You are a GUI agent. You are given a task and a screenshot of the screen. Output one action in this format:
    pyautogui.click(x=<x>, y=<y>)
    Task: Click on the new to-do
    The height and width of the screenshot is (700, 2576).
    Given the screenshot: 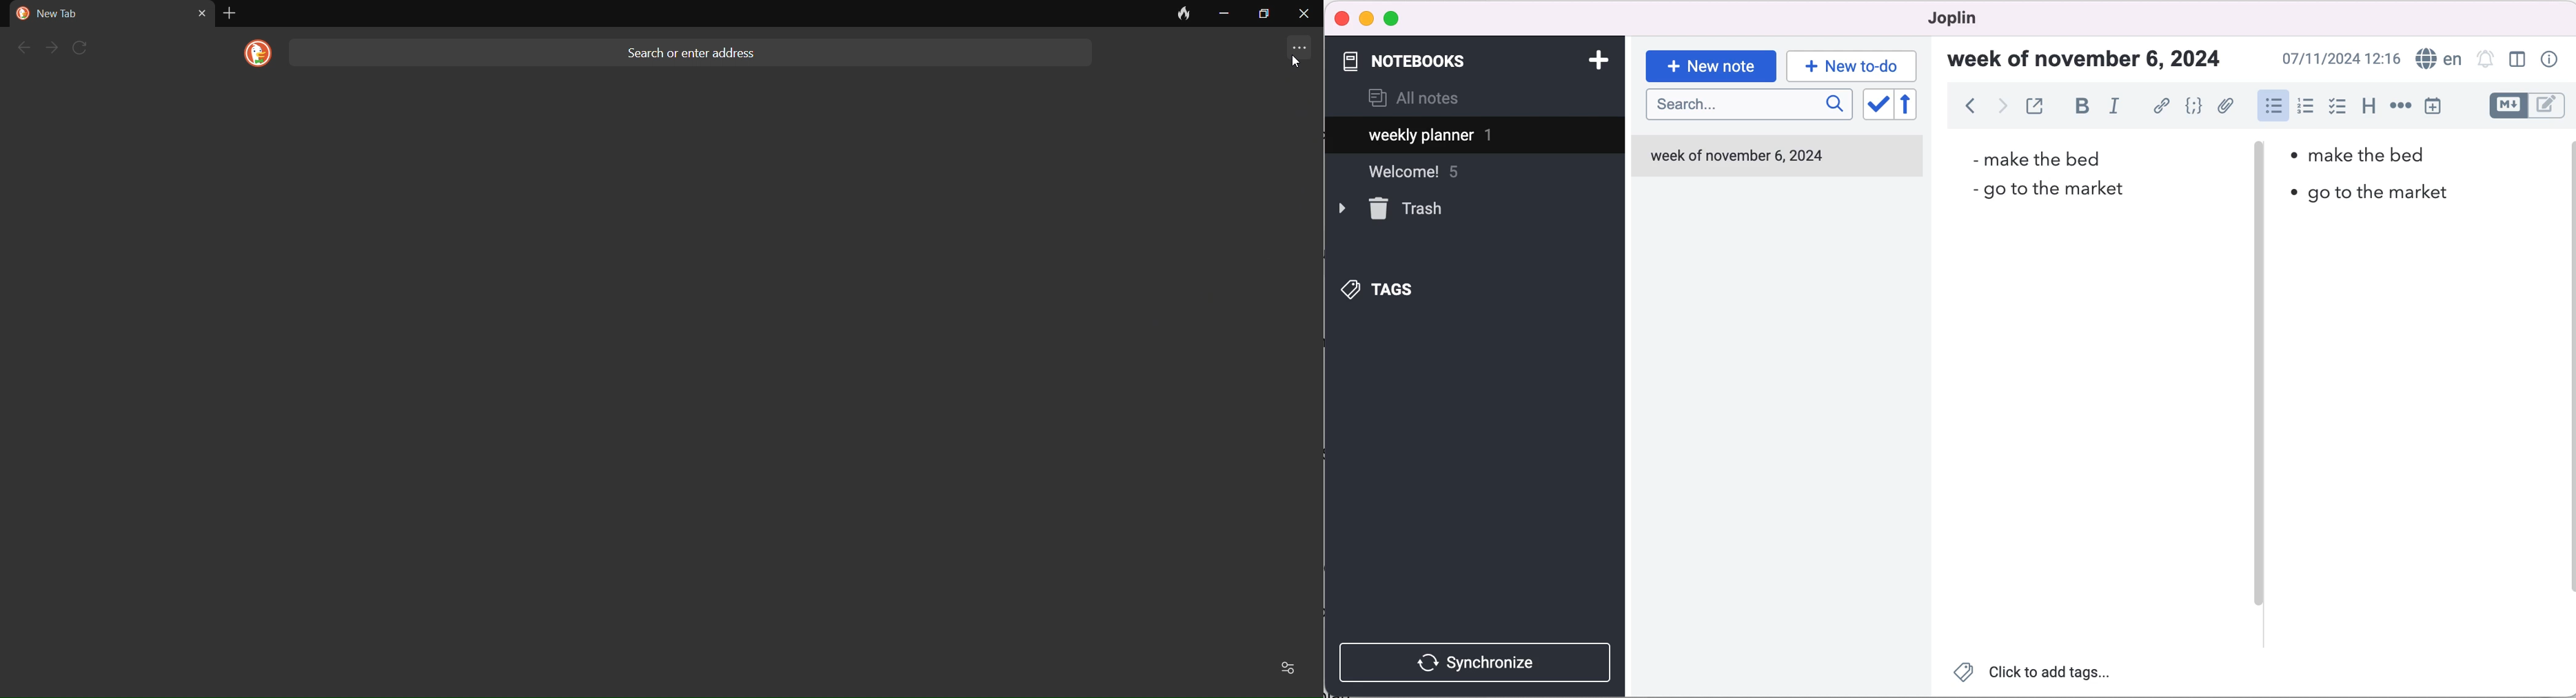 What is the action you would take?
    pyautogui.click(x=1849, y=66)
    